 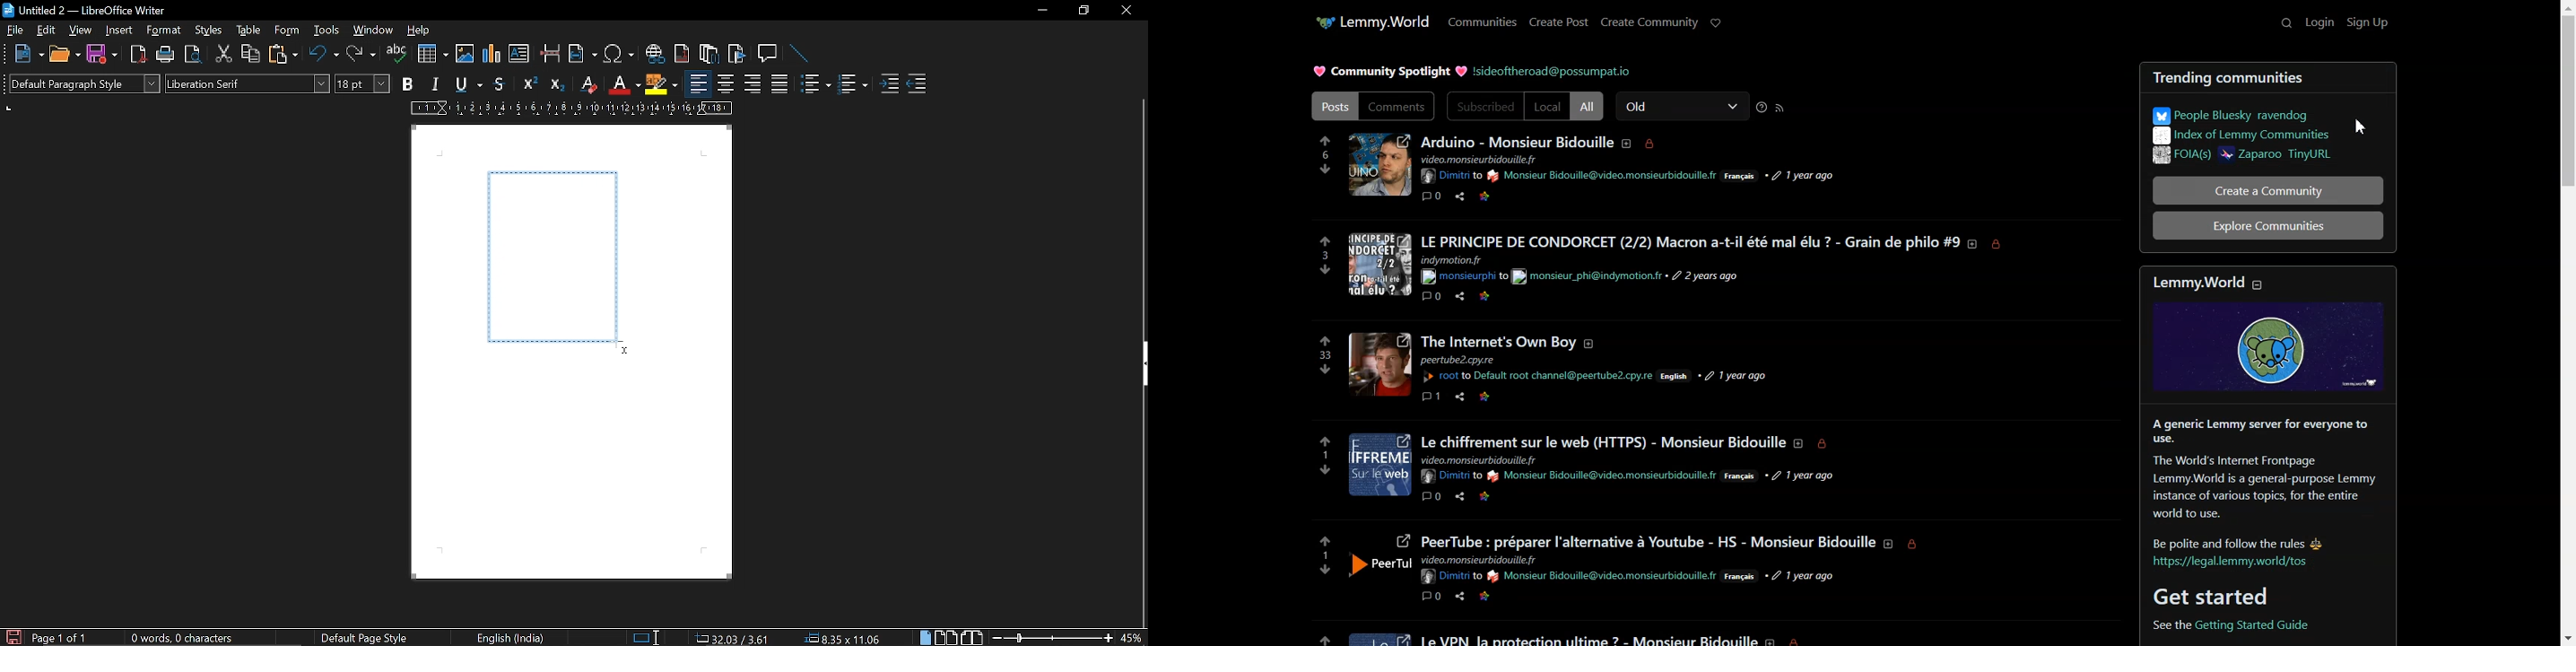 I want to click on table, so click(x=248, y=31).